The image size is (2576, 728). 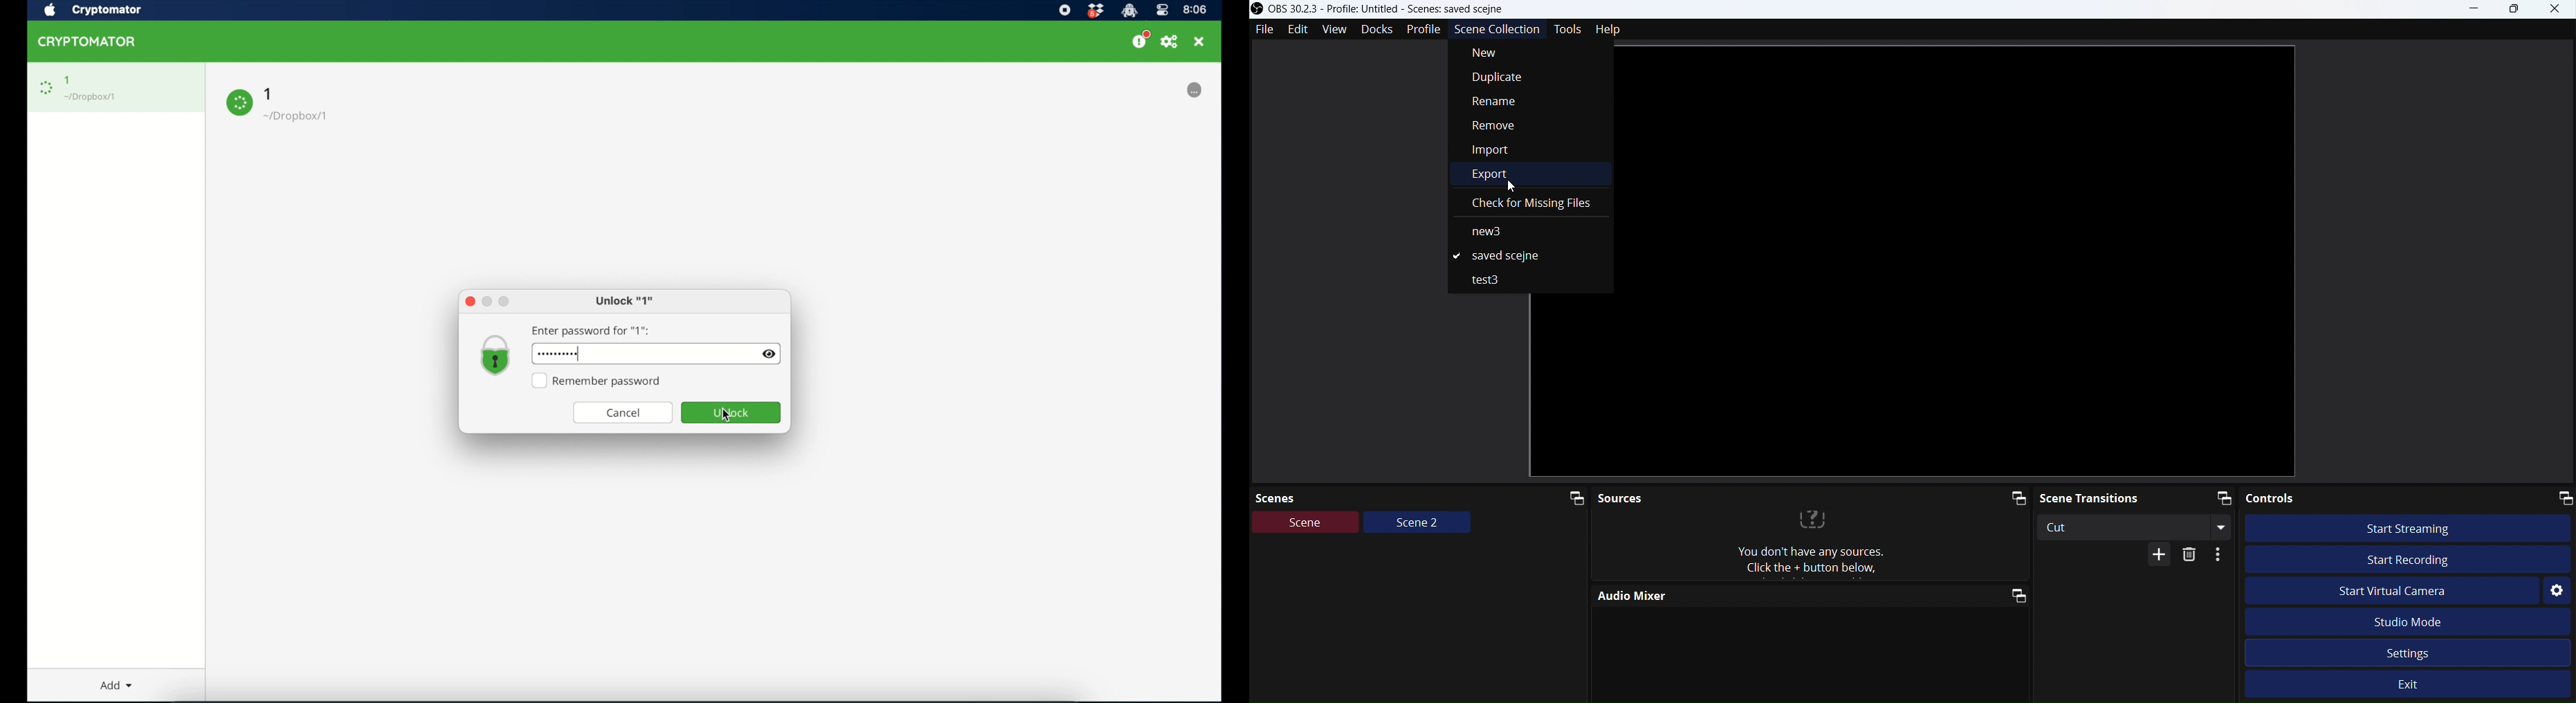 I want to click on Cut, so click(x=2139, y=527).